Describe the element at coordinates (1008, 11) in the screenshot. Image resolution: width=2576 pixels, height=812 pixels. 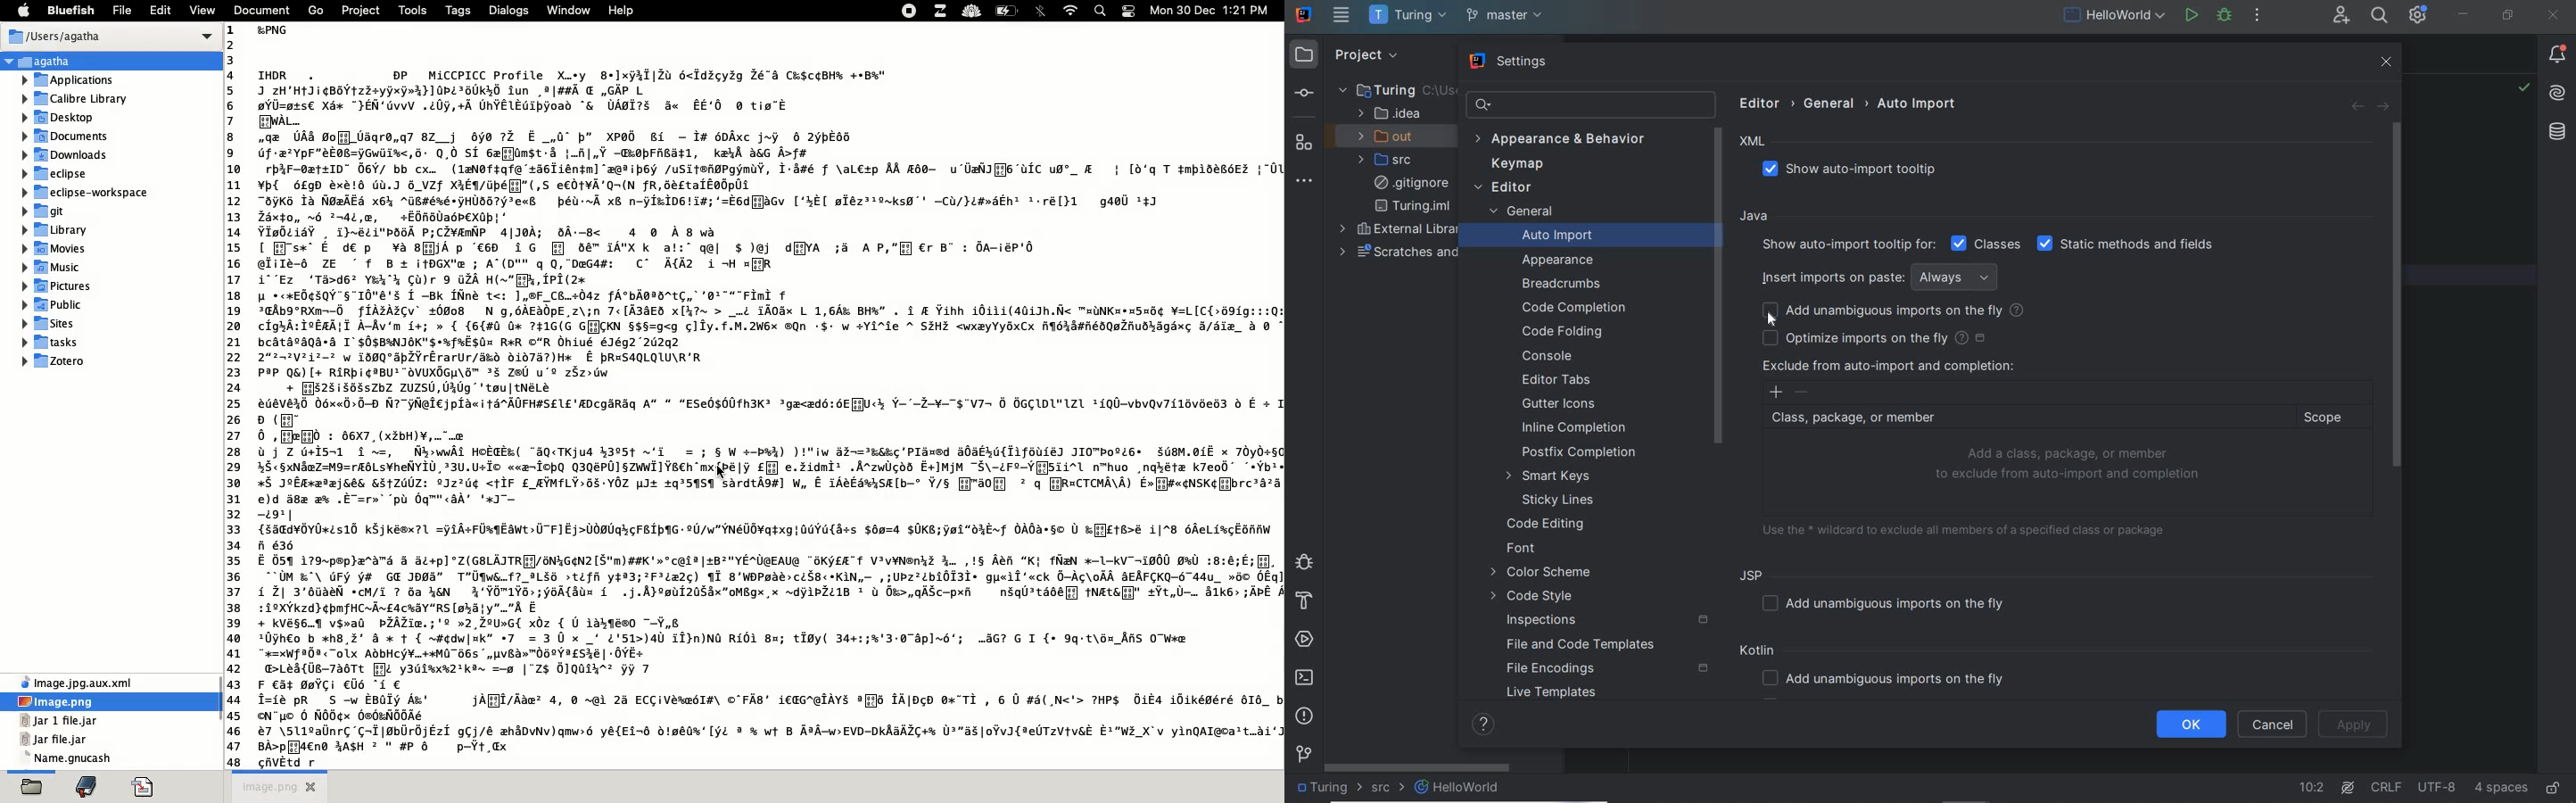
I see `charge` at that location.